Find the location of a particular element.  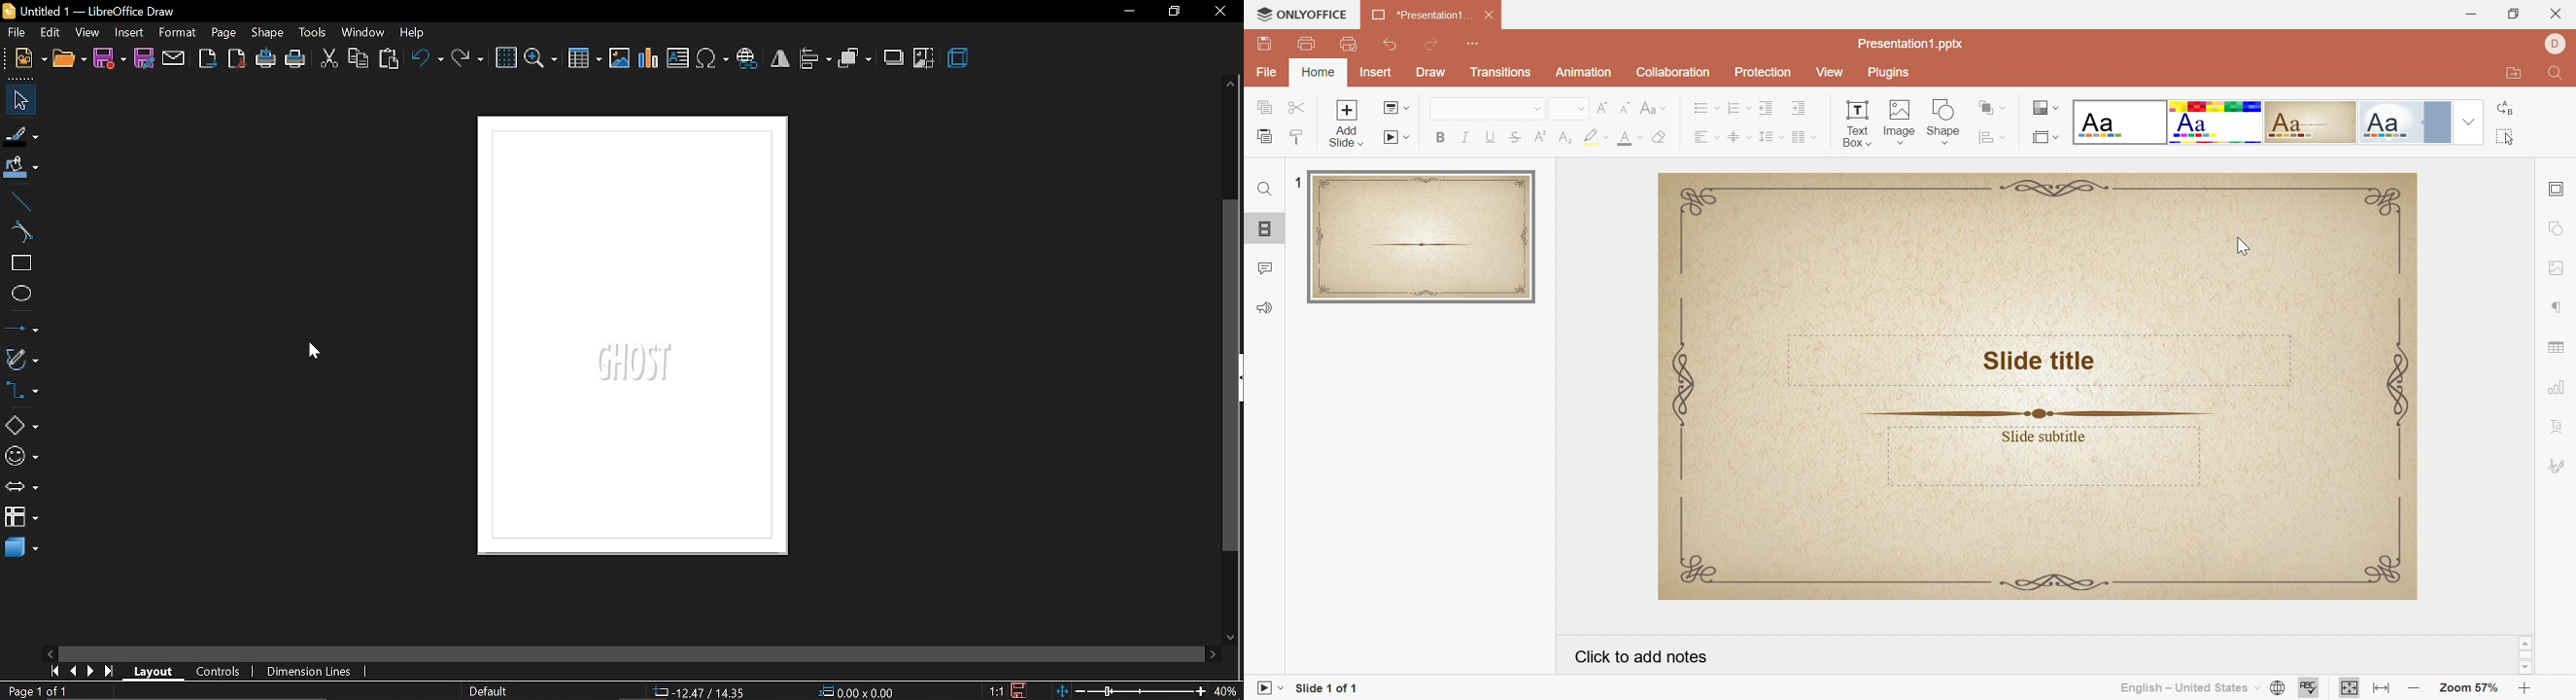

-12.47/14.35 is located at coordinates (702, 692).